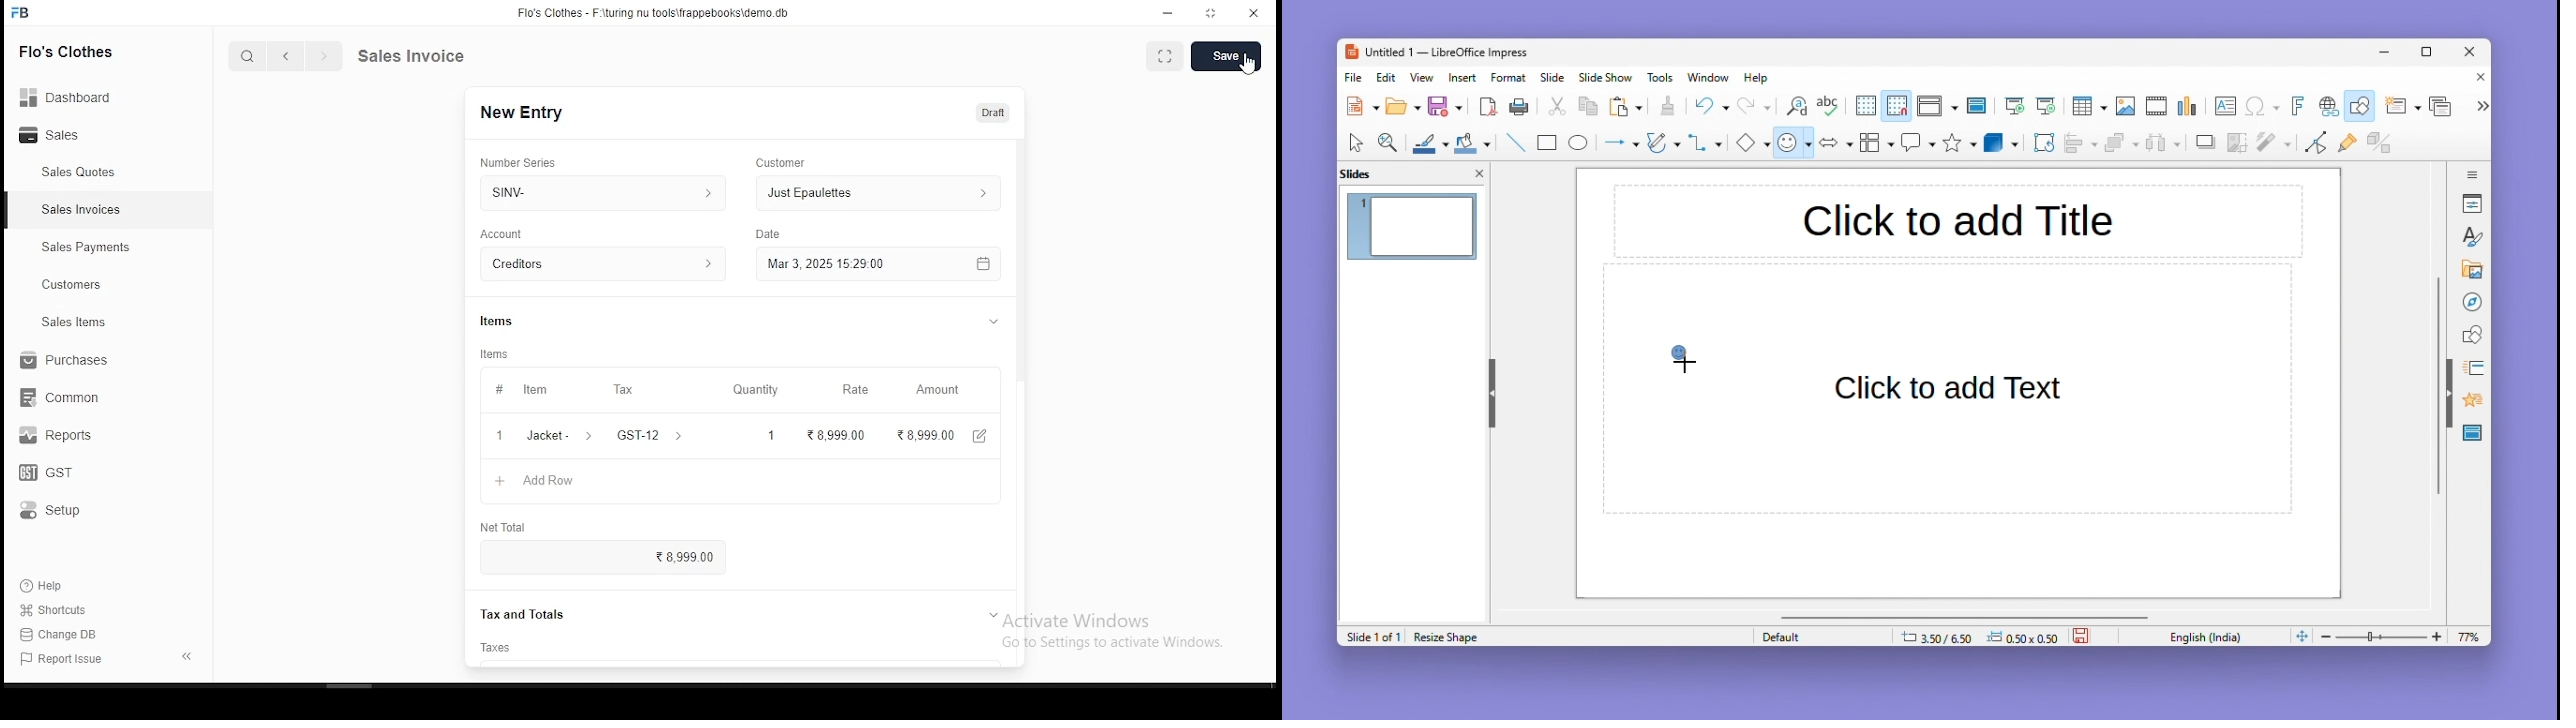  I want to click on 1 Jacket- >, so click(547, 436).